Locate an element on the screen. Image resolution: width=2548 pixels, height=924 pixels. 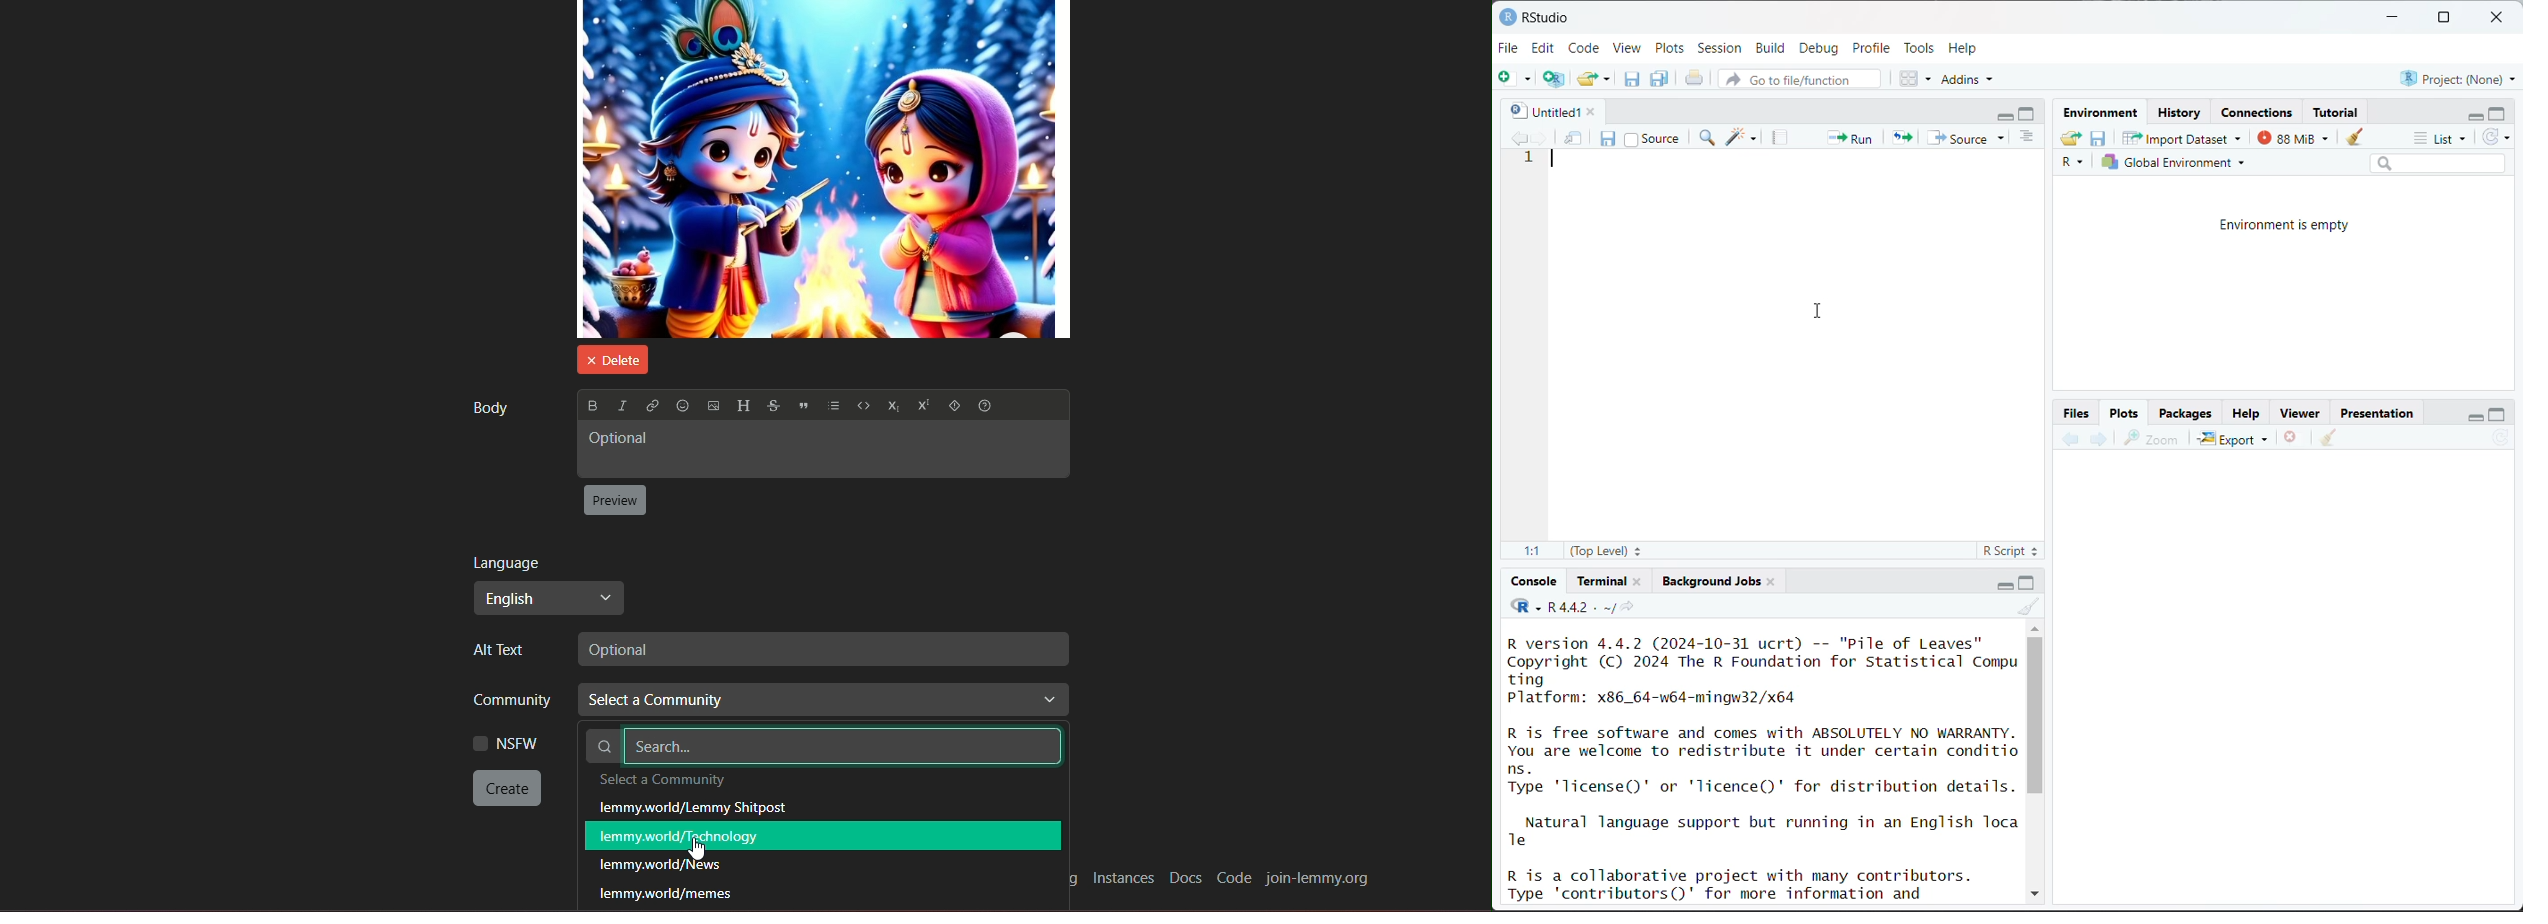
maximize is located at coordinates (2028, 582).